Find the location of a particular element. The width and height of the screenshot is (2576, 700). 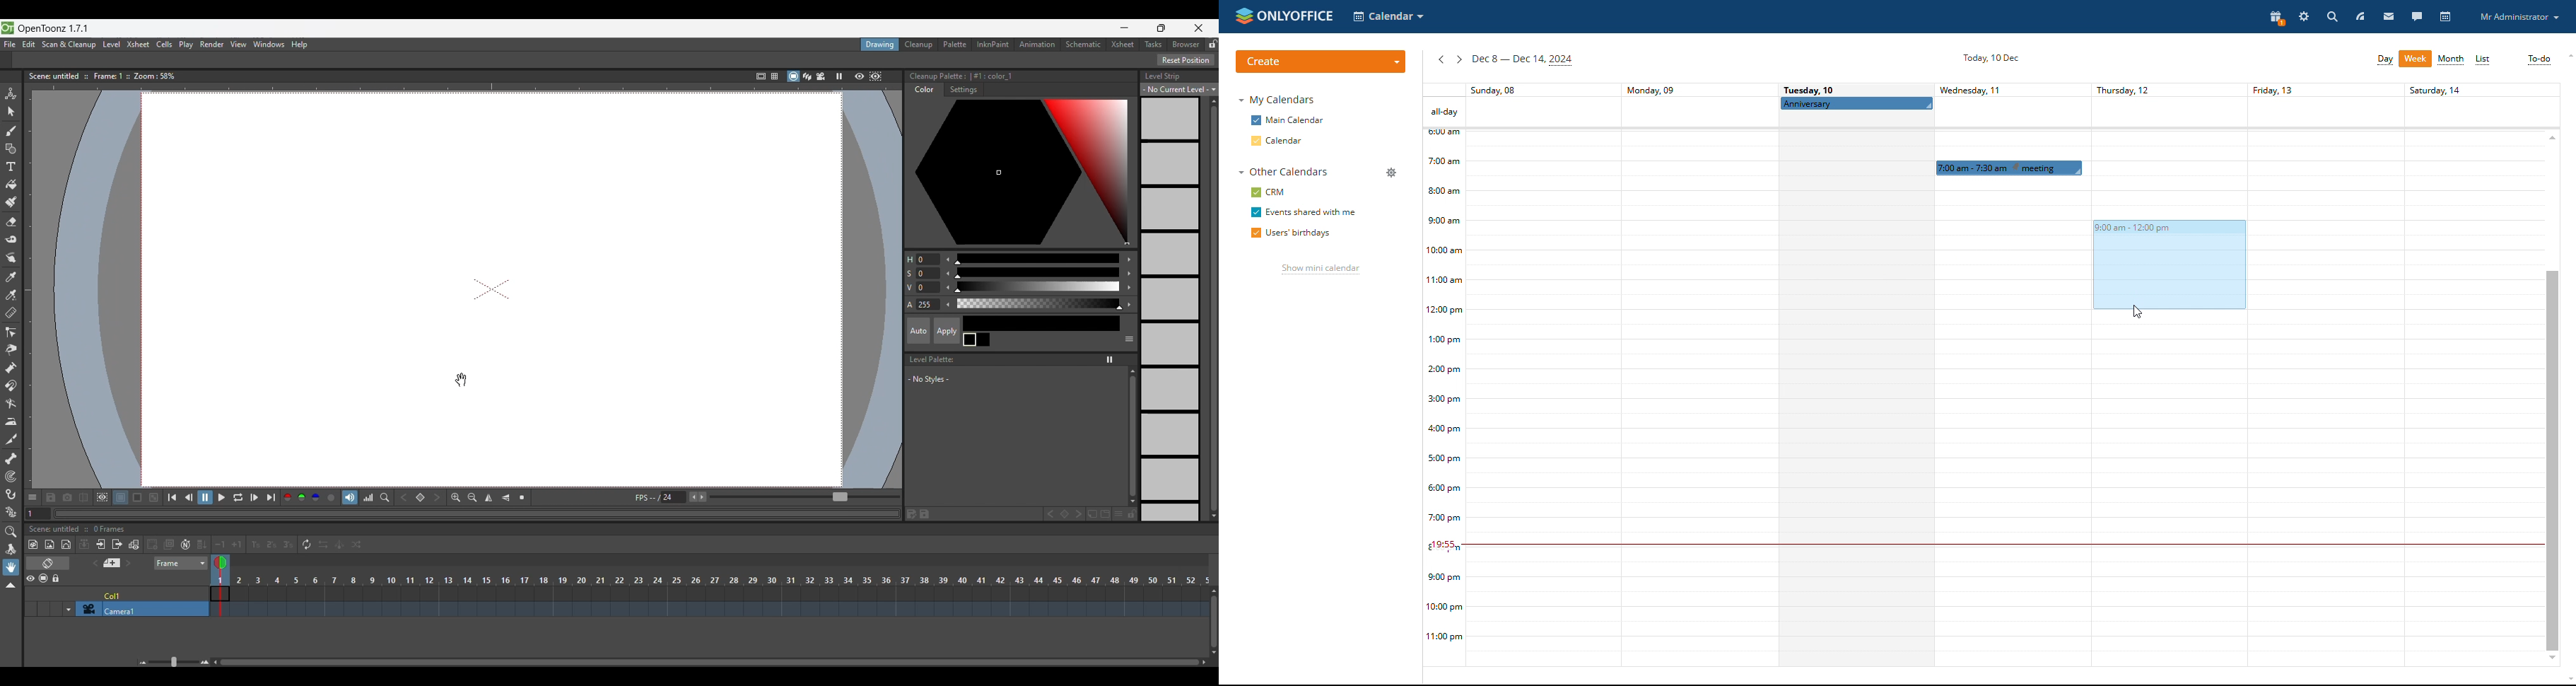

Vertical slide bar is located at coordinates (1213, 622).